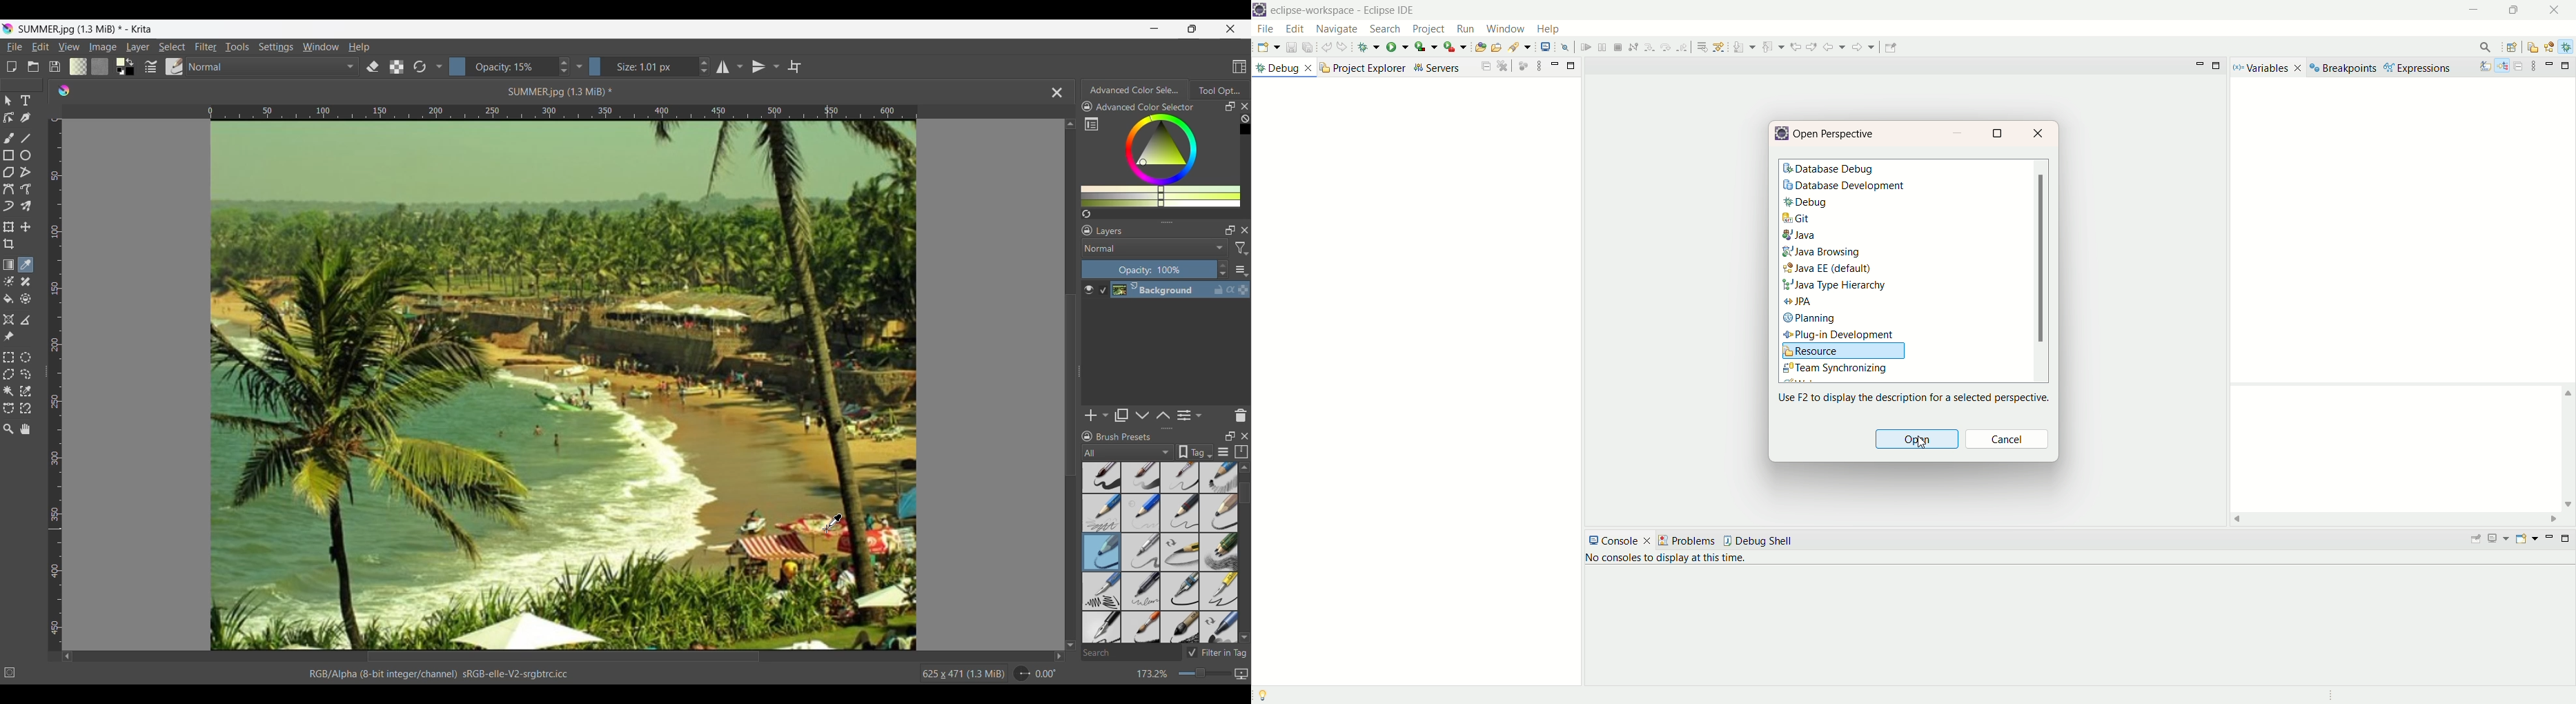 This screenshot has height=728, width=2576. Describe the element at coordinates (1701, 47) in the screenshot. I see `suspend` at that location.